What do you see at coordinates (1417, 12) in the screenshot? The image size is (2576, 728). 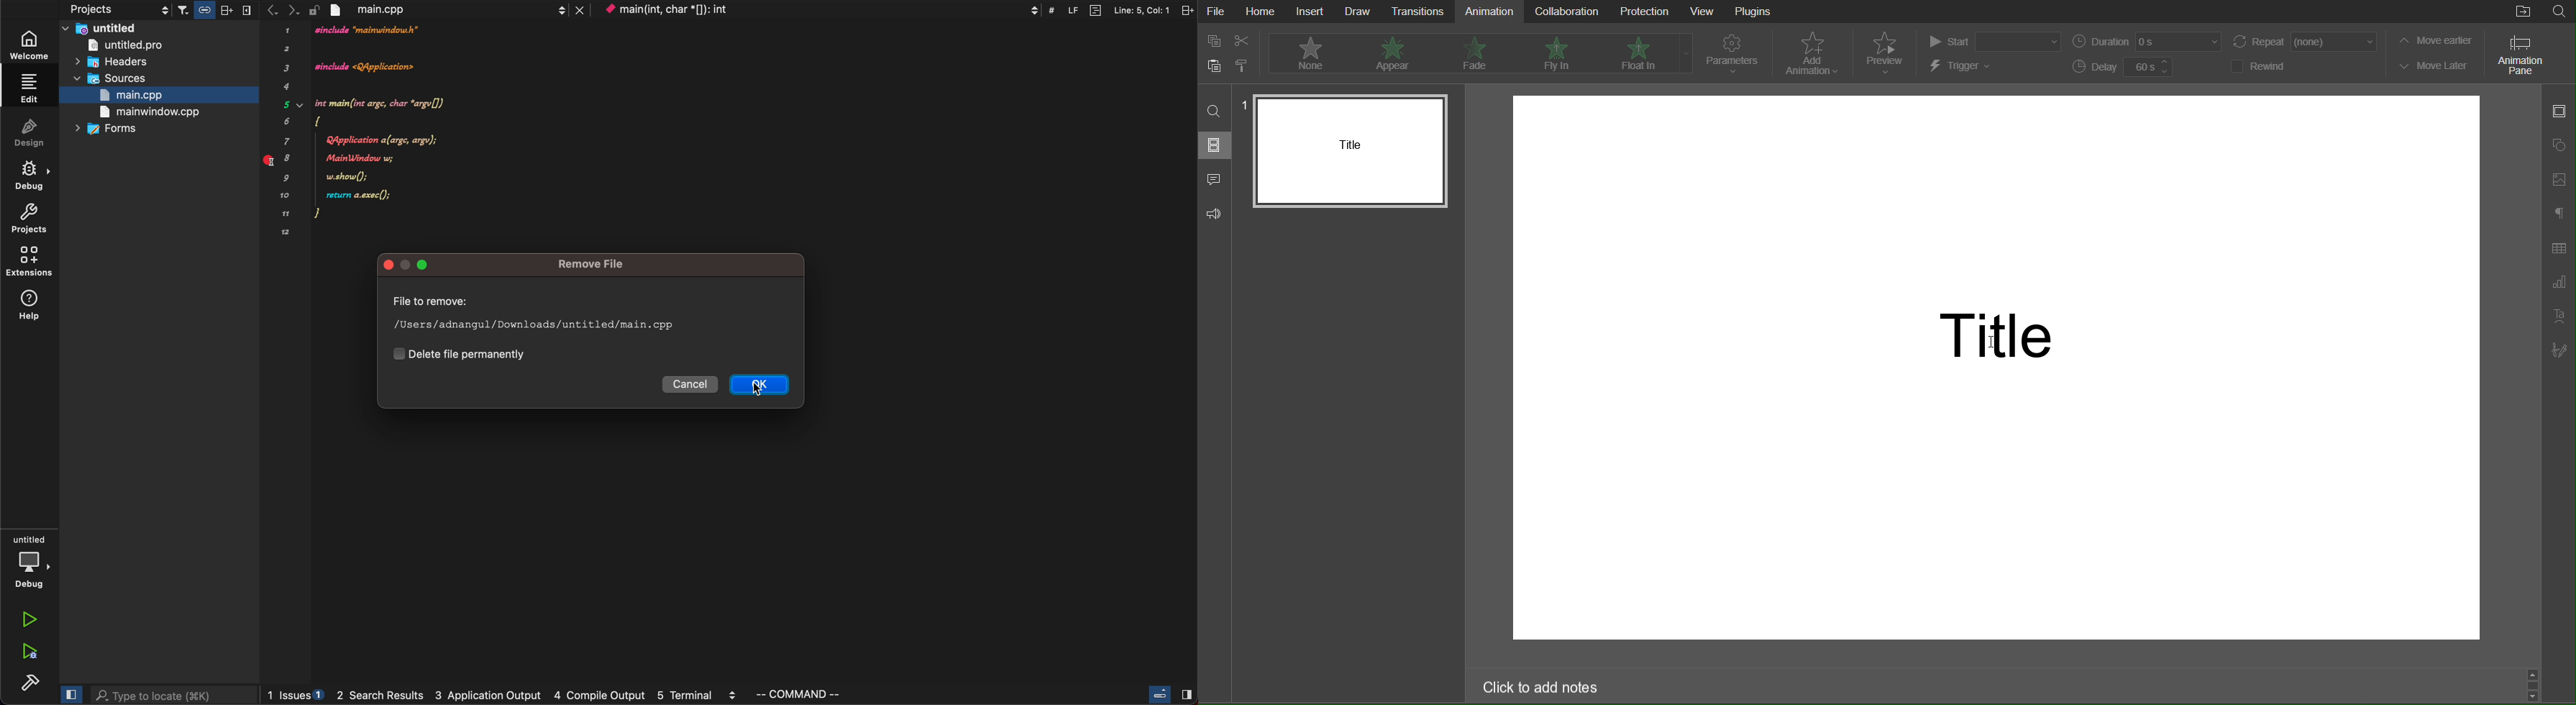 I see `Transitions` at bounding box center [1417, 12].